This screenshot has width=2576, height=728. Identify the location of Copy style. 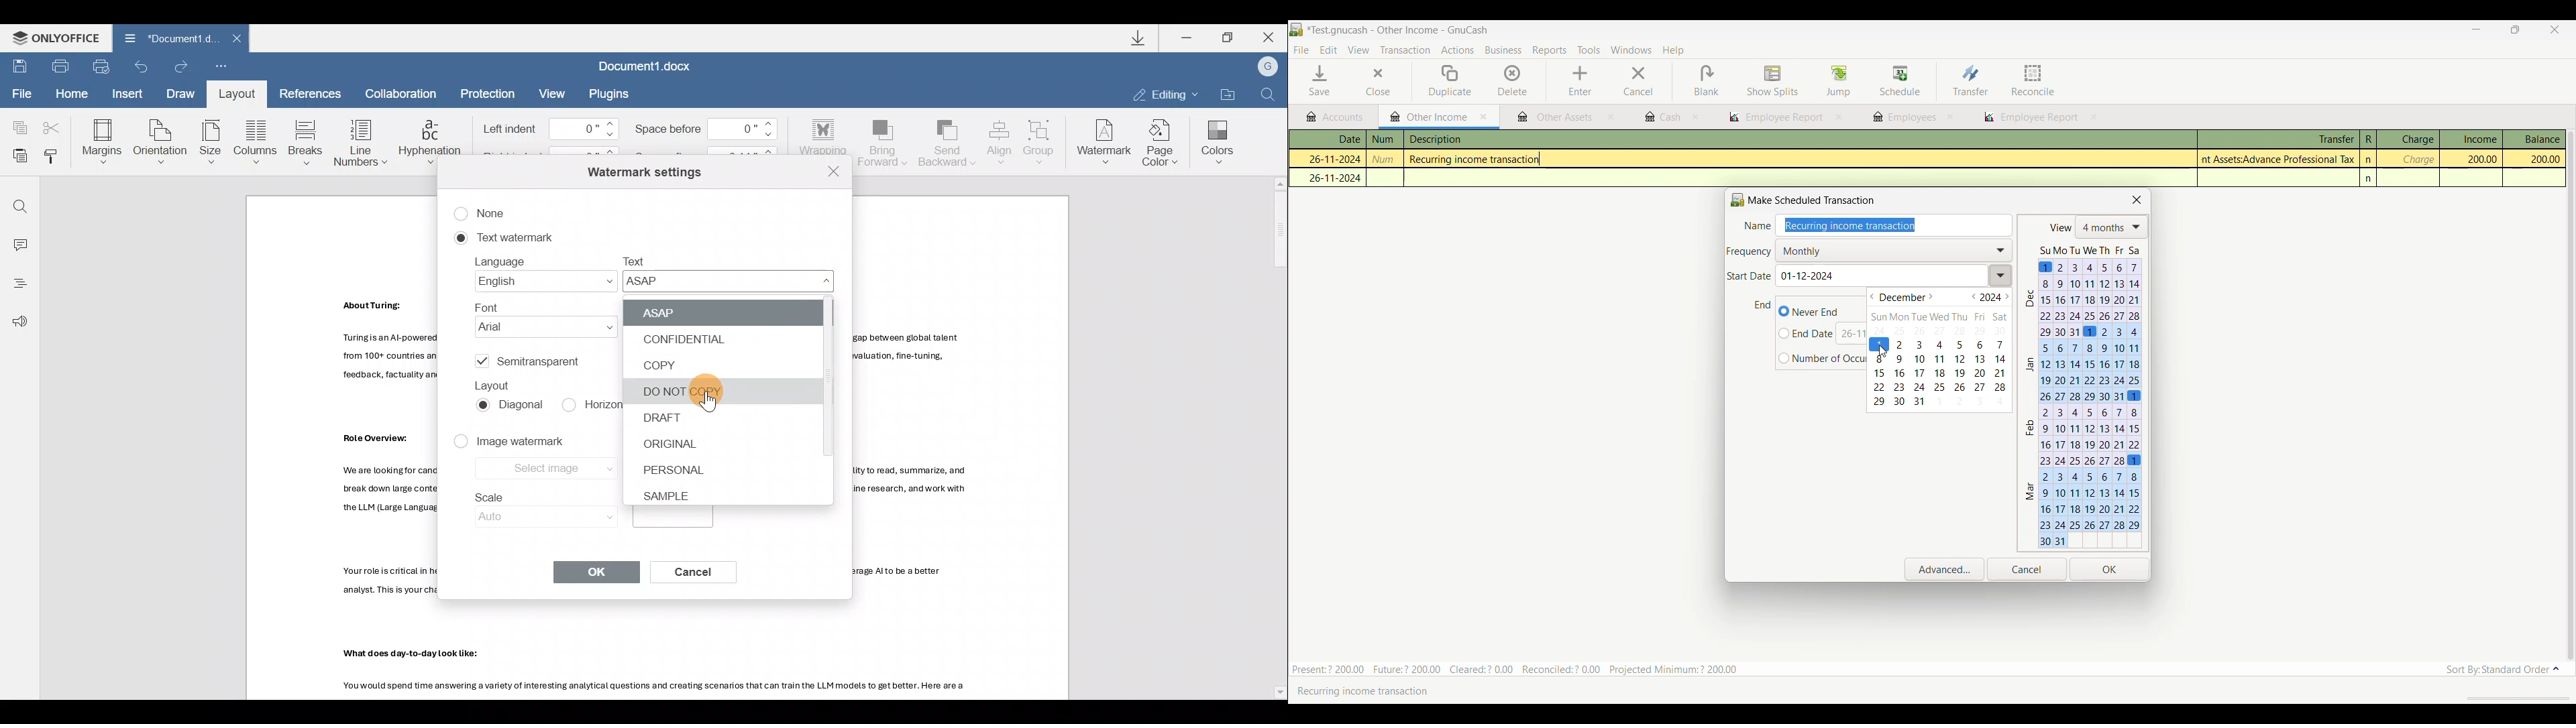
(55, 158).